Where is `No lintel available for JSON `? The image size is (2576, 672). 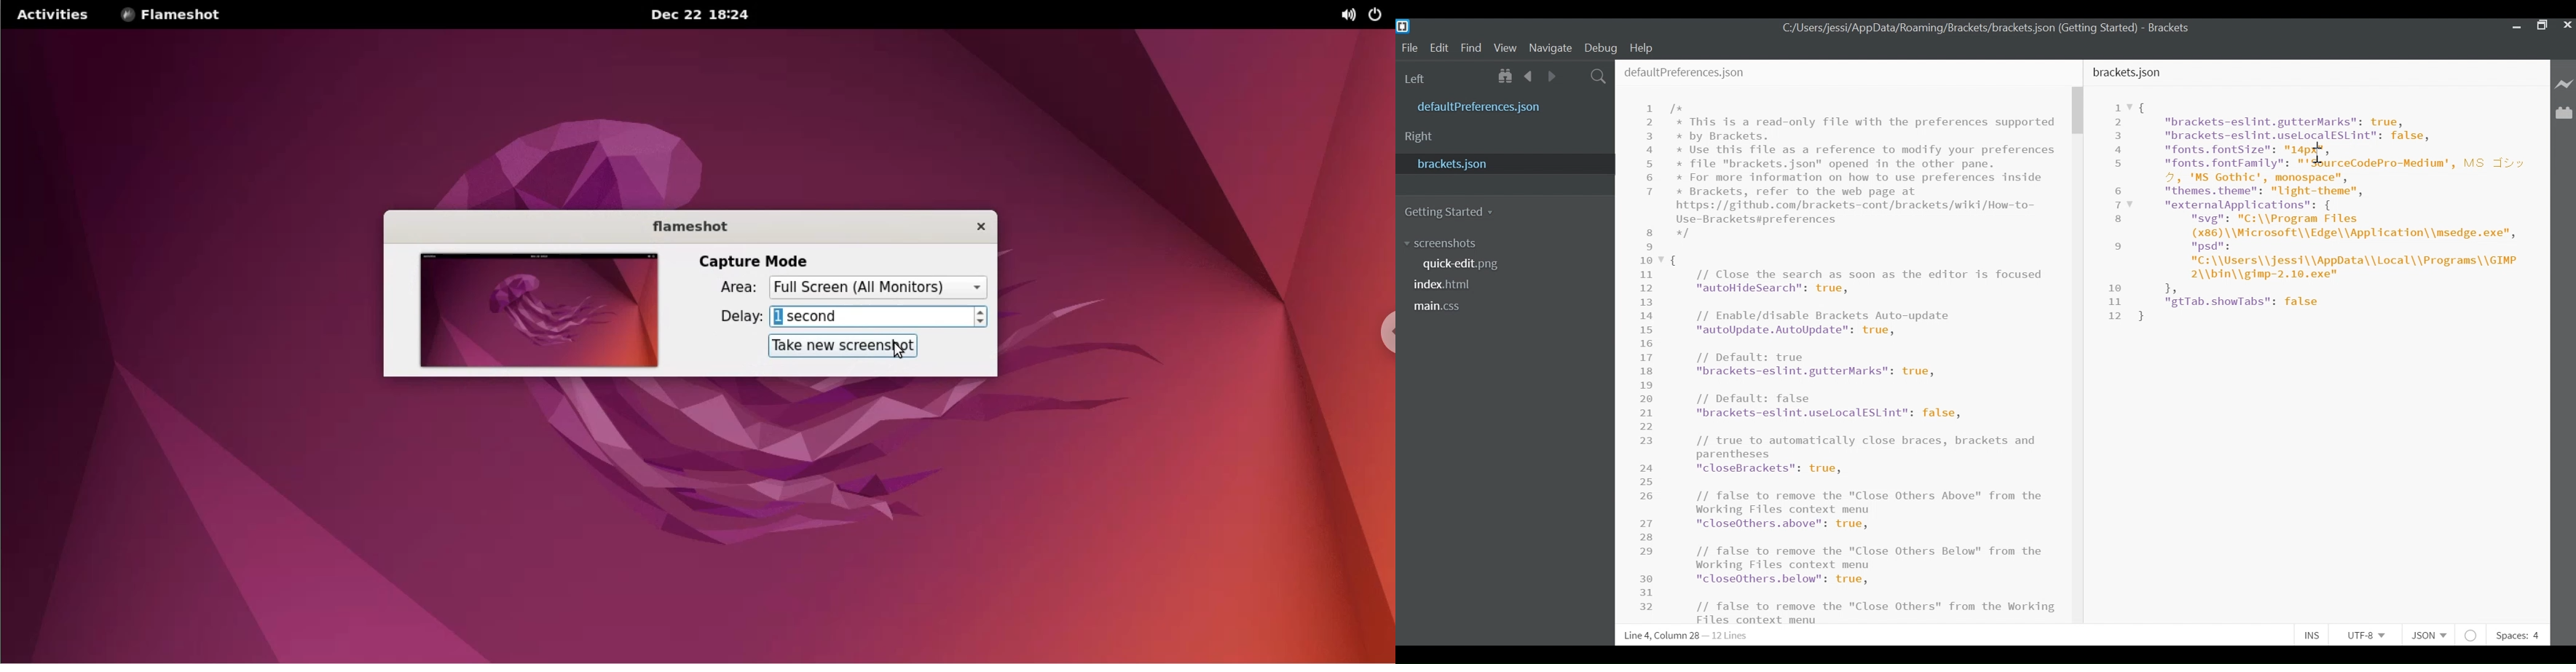 No lintel available for JSON  is located at coordinates (2472, 633).